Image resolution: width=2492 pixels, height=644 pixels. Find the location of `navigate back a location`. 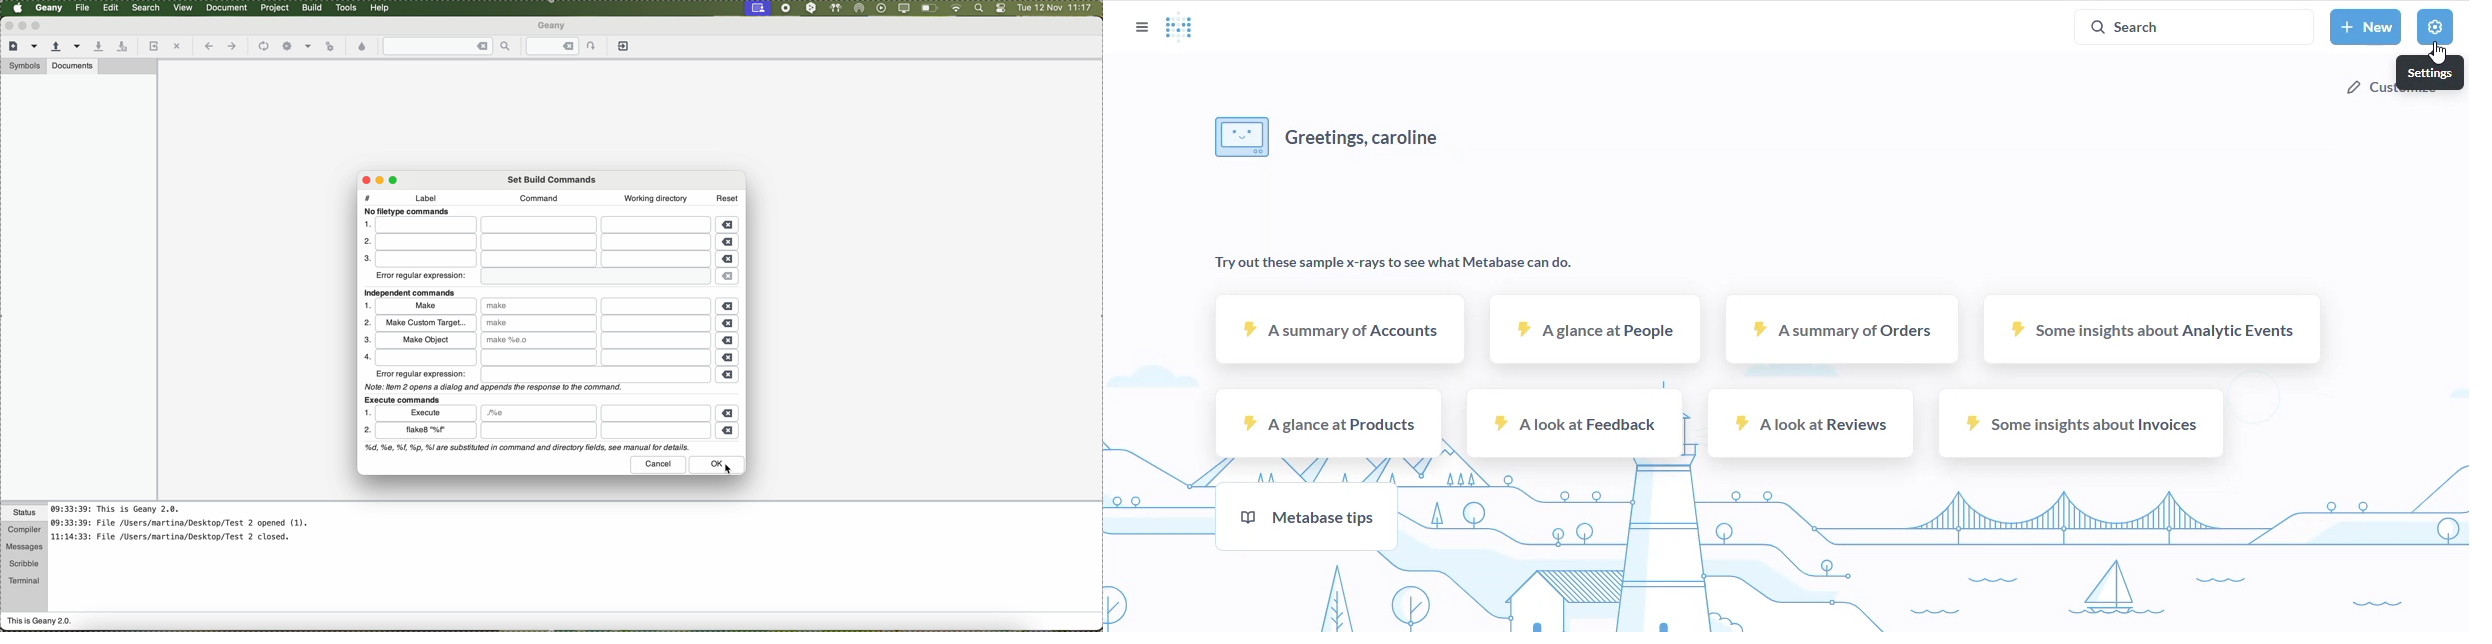

navigate back a location is located at coordinates (208, 46).